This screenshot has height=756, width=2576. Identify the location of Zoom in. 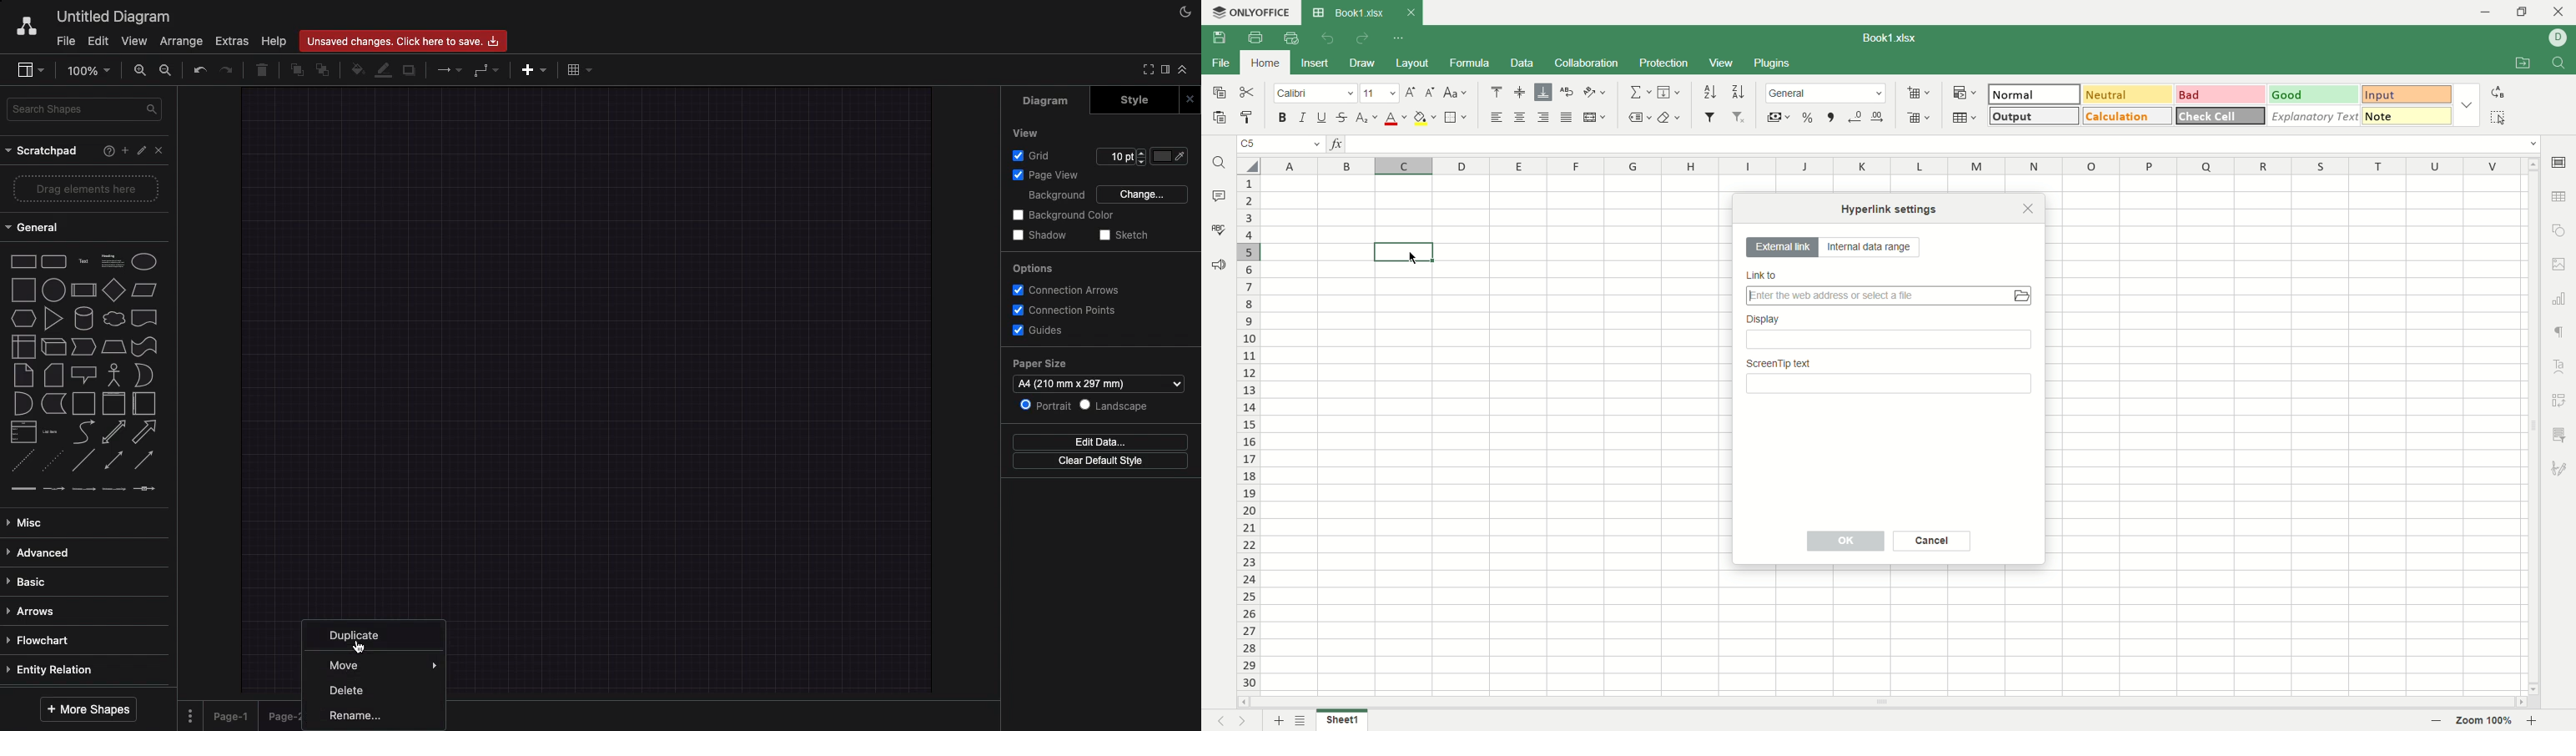
(138, 73).